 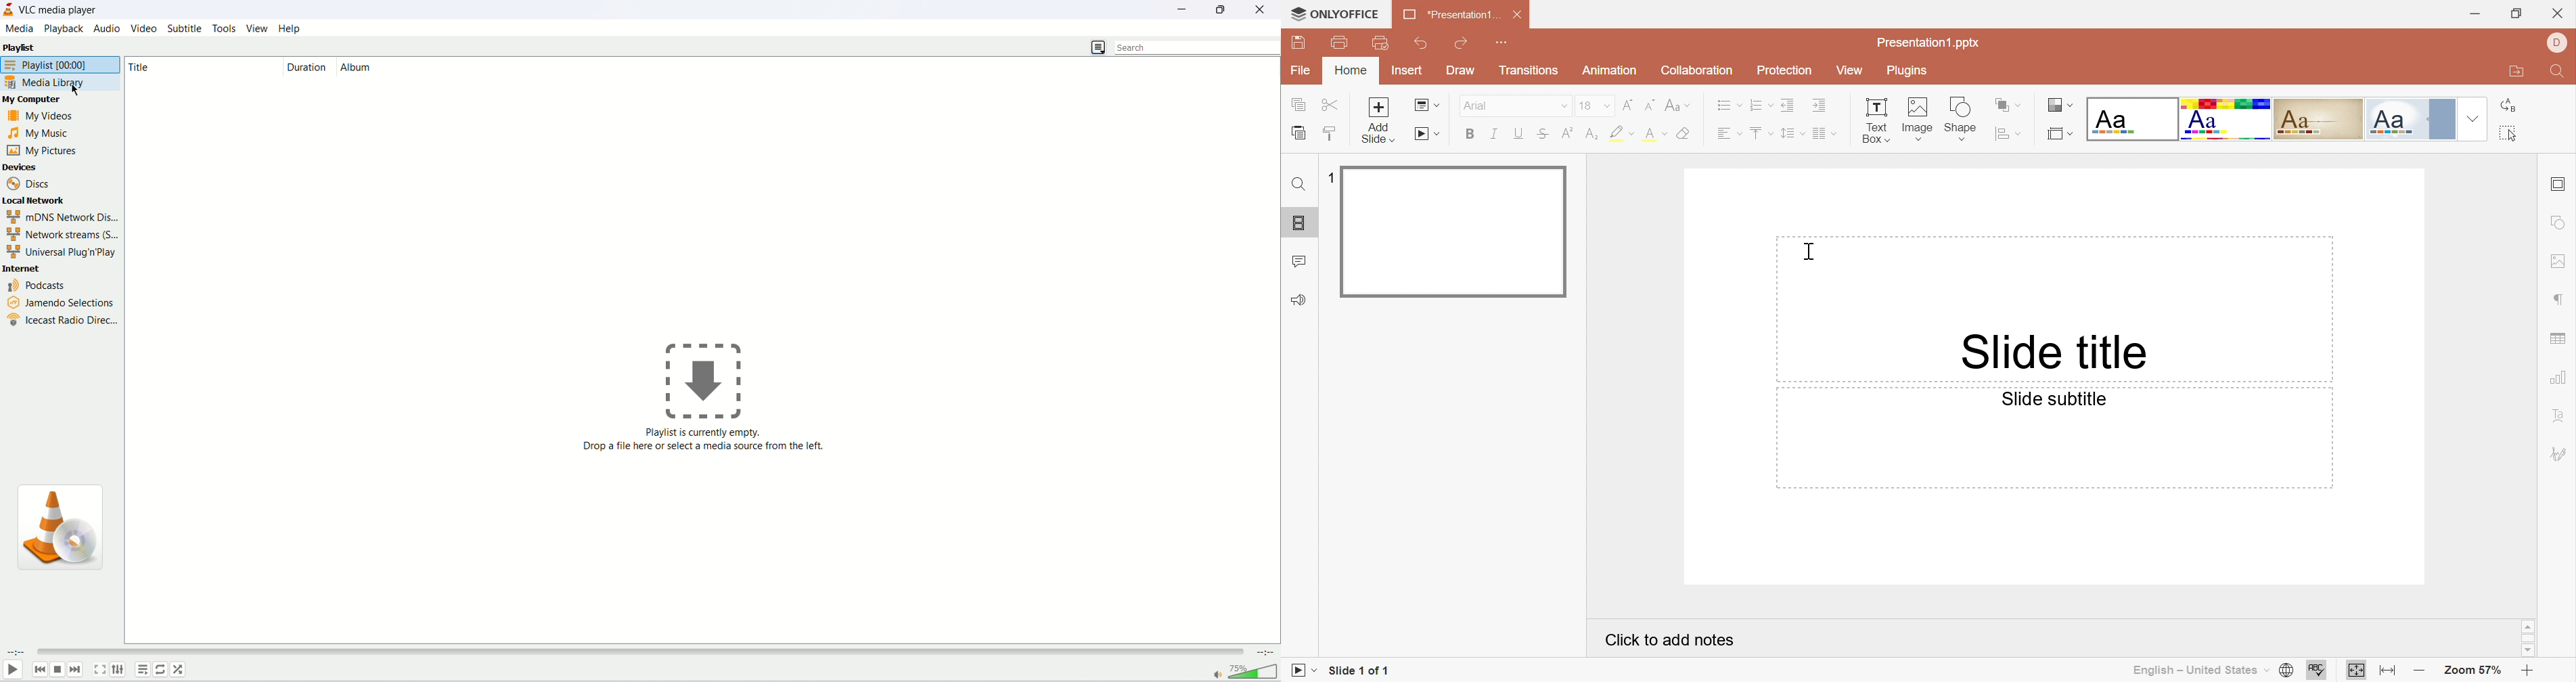 What do you see at coordinates (2527, 671) in the screenshot?
I see `Zoom in` at bounding box center [2527, 671].